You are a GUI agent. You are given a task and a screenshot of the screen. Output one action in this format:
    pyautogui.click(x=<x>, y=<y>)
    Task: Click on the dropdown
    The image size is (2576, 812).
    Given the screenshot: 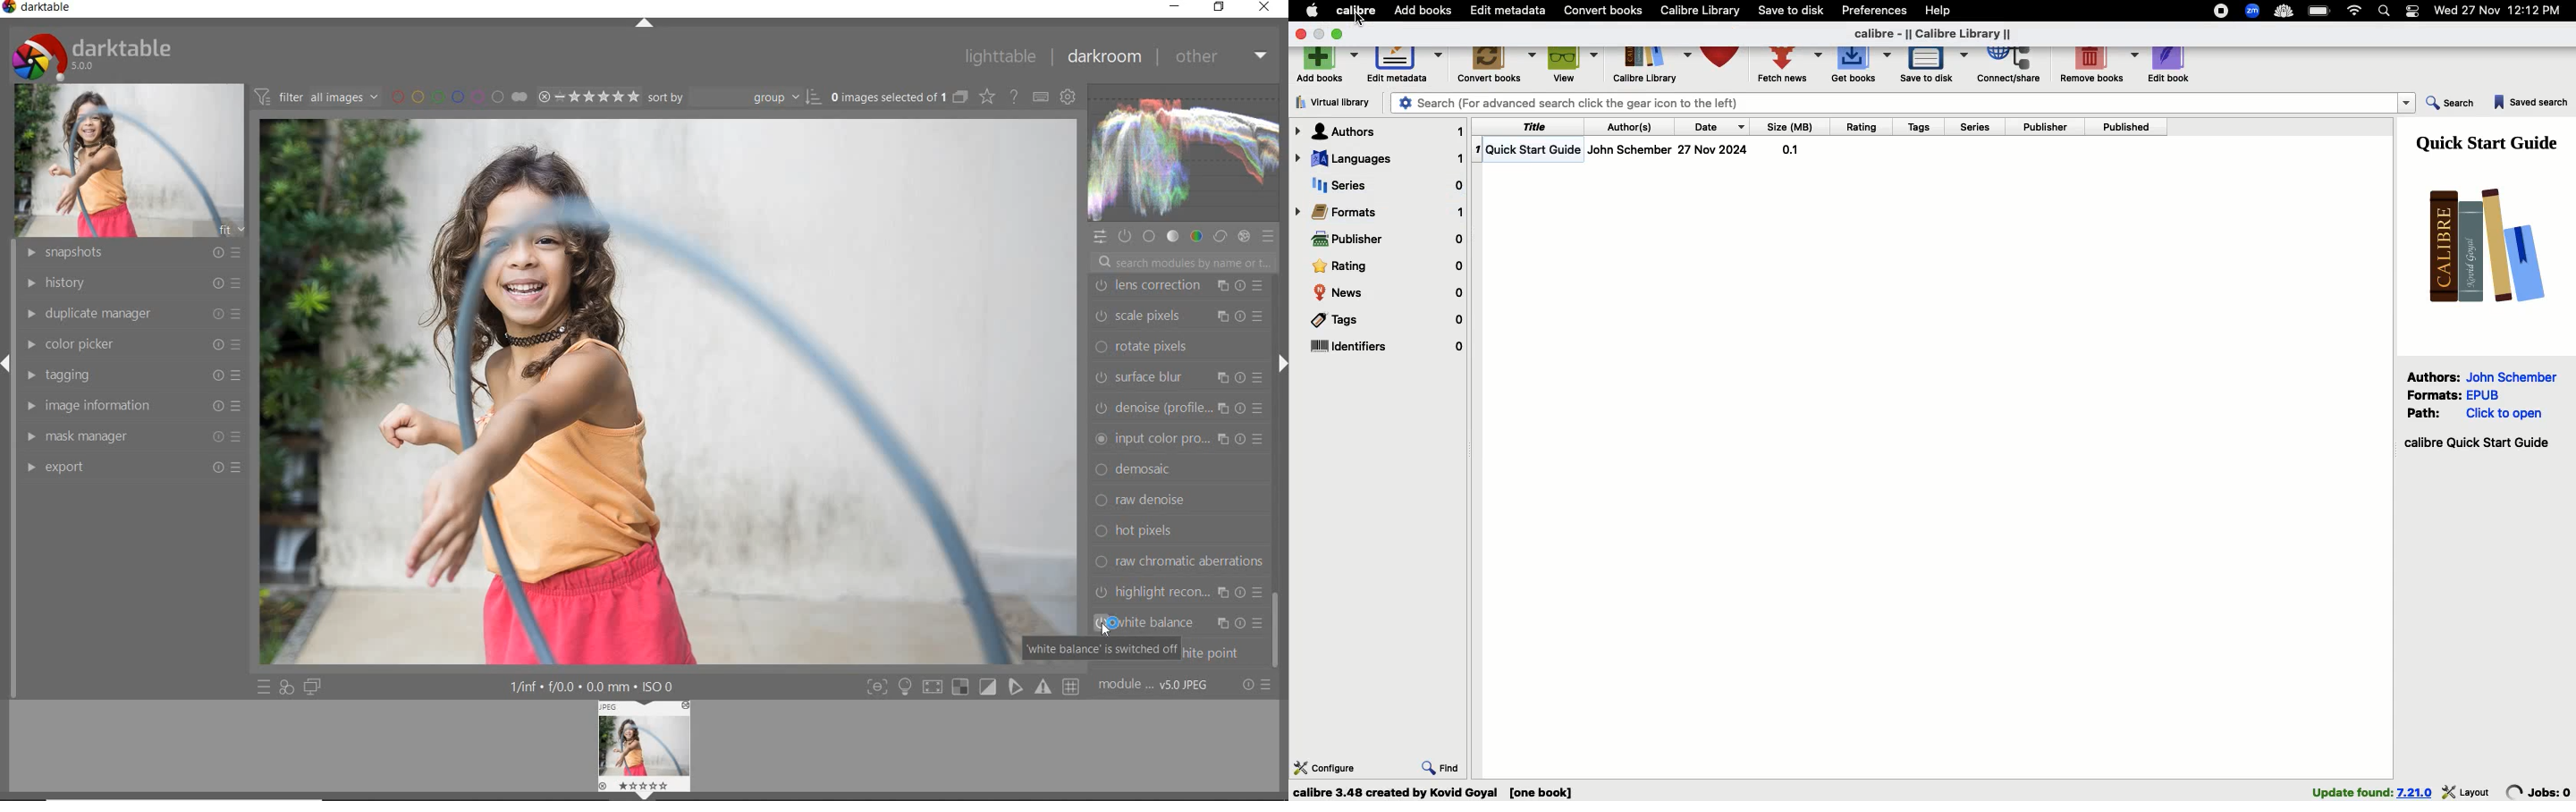 What is the action you would take?
    pyautogui.click(x=2408, y=104)
    